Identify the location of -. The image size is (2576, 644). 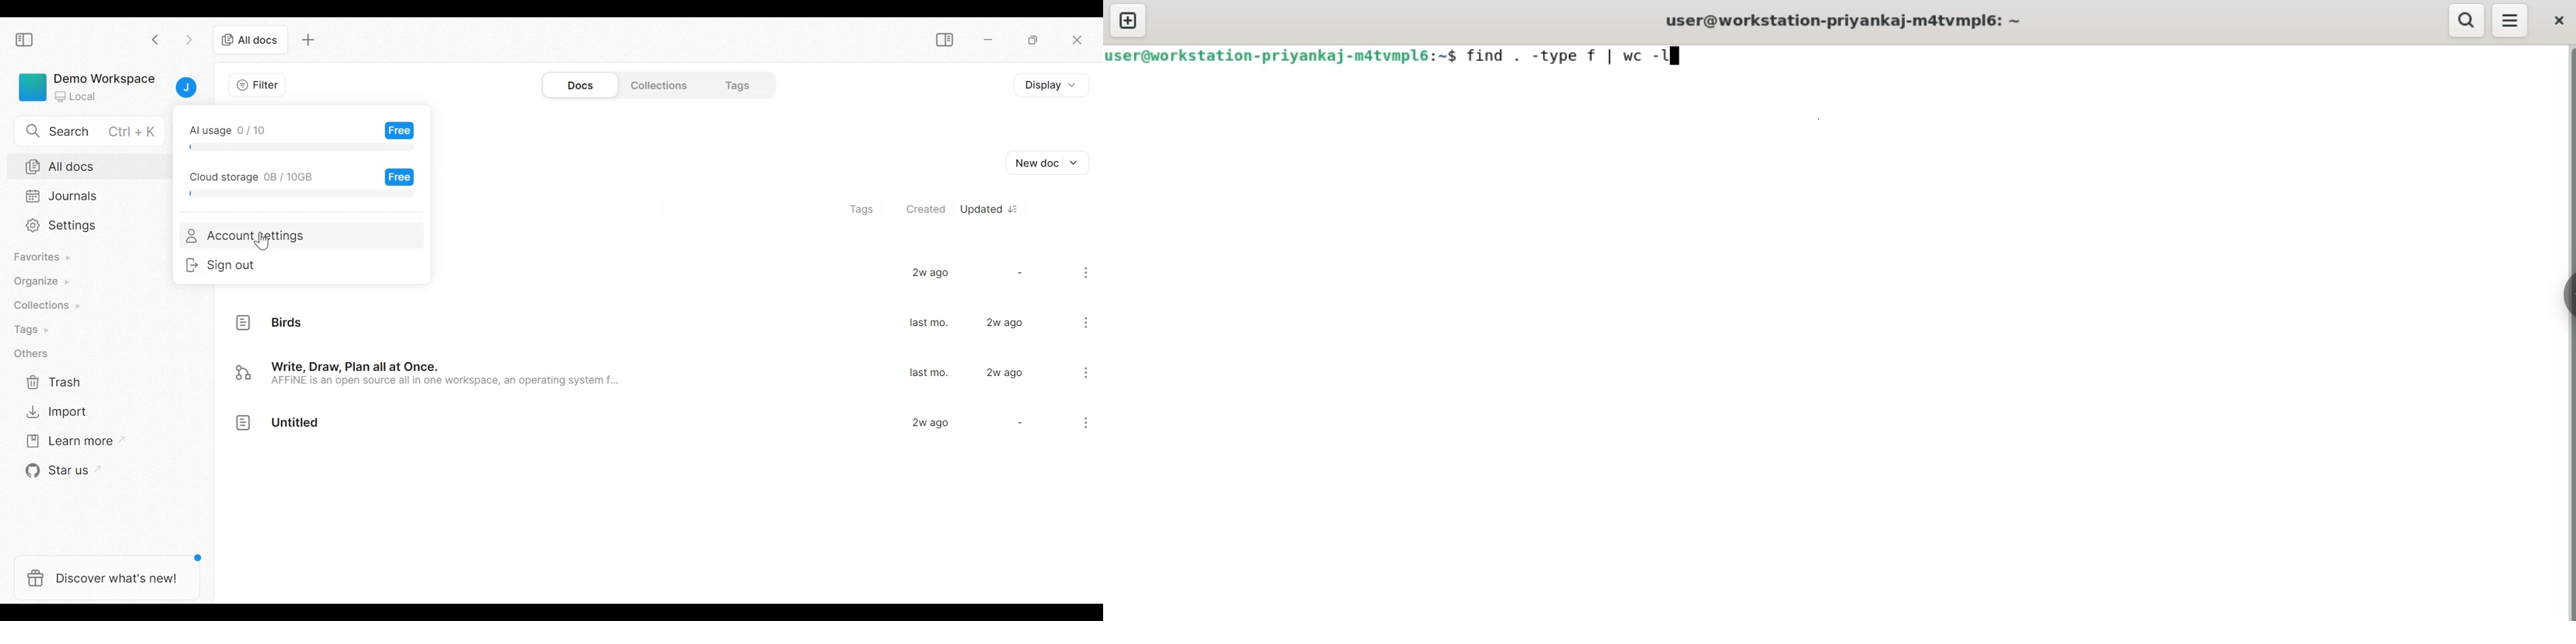
(1019, 272).